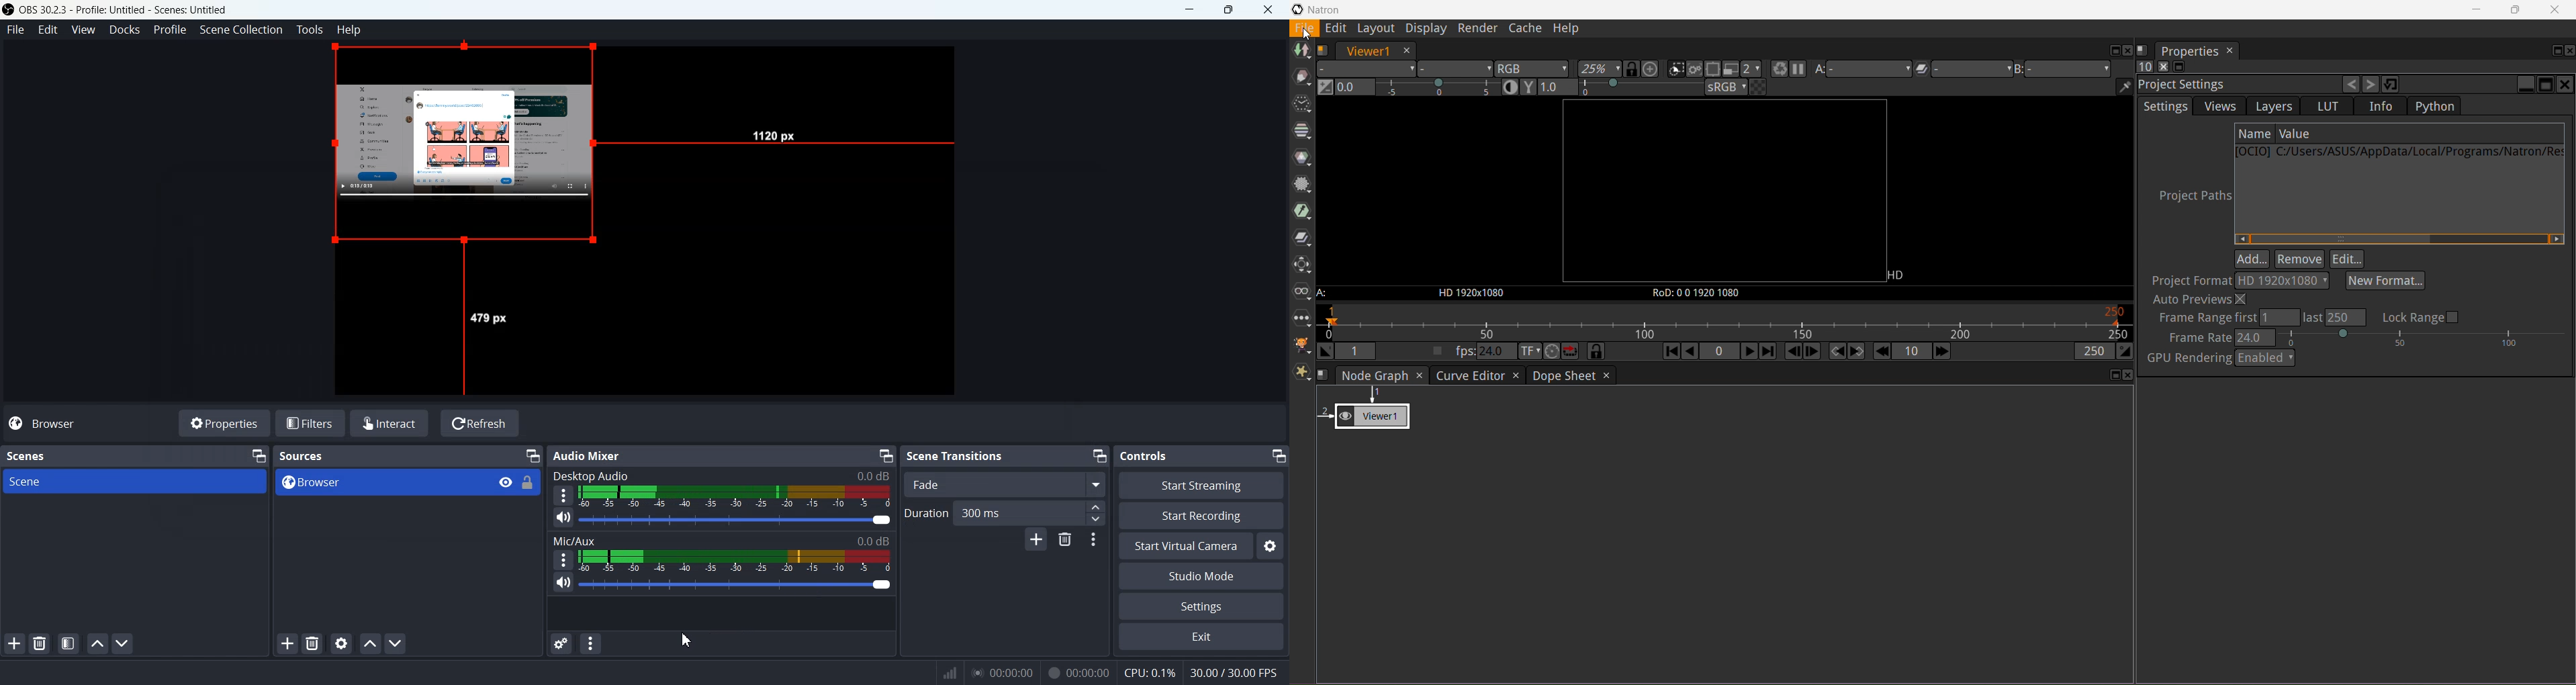 The image size is (2576, 700). What do you see at coordinates (342, 643) in the screenshot?
I see `Open source properties` at bounding box center [342, 643].